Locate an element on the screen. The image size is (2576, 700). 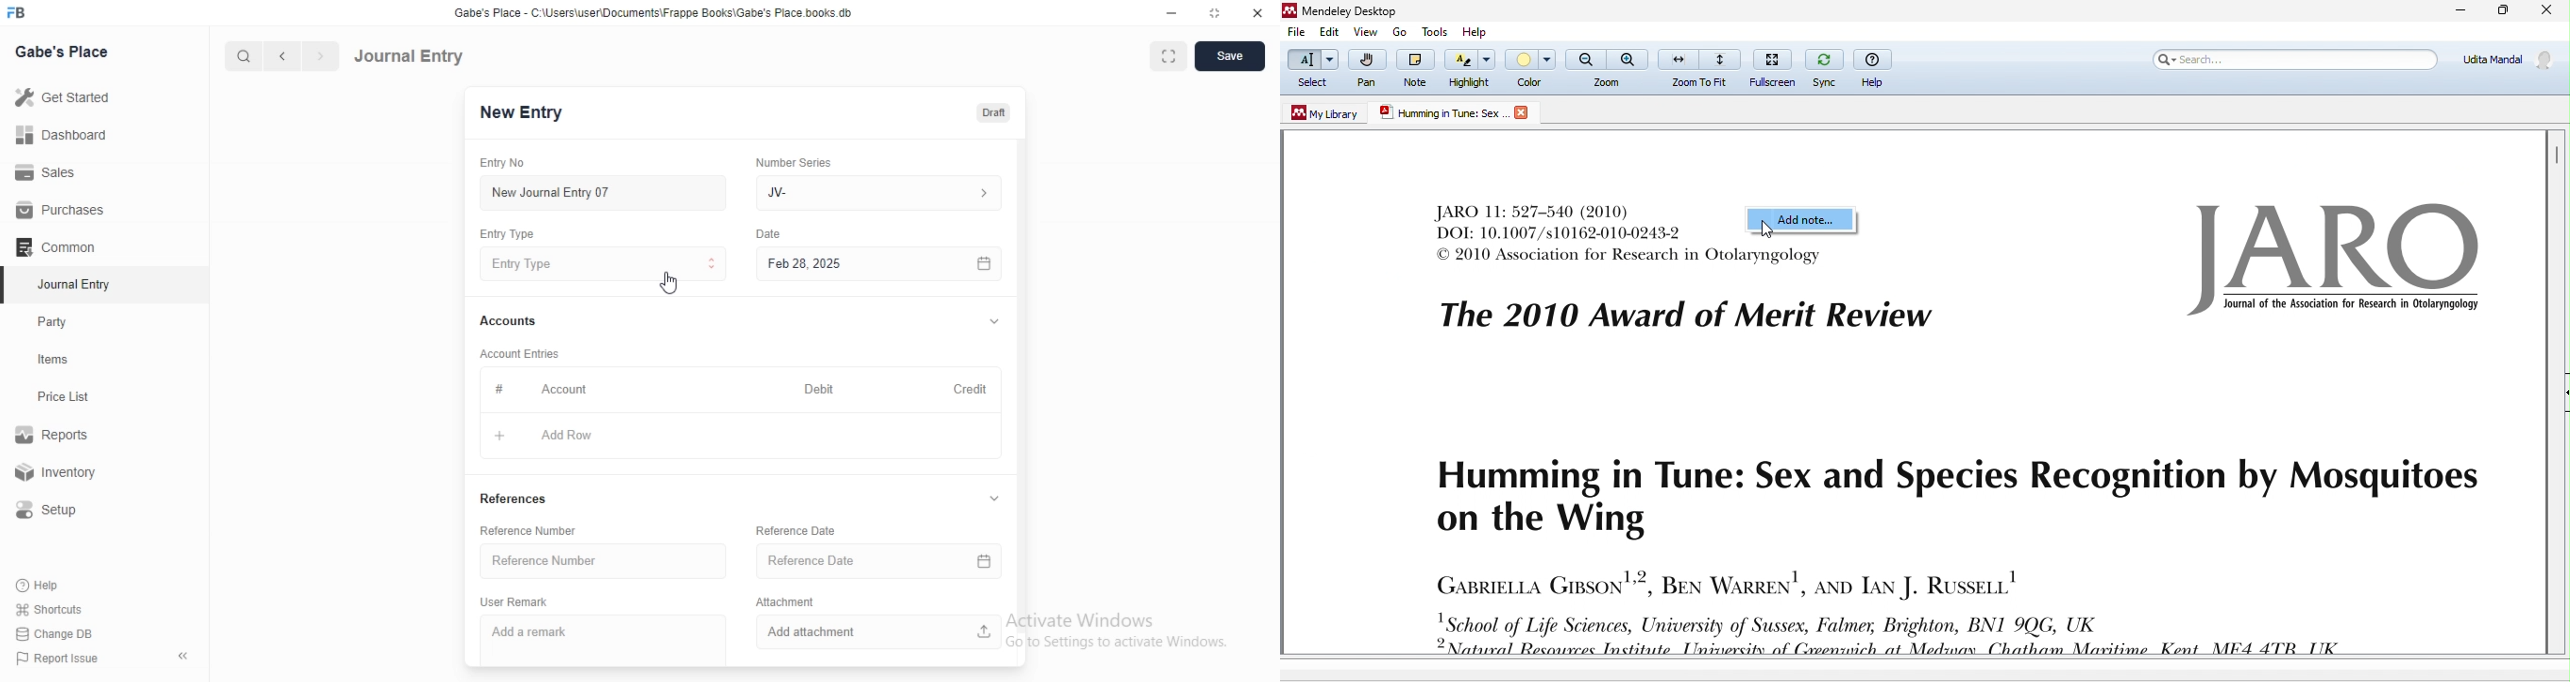
search is located at coordinates (241, 56).